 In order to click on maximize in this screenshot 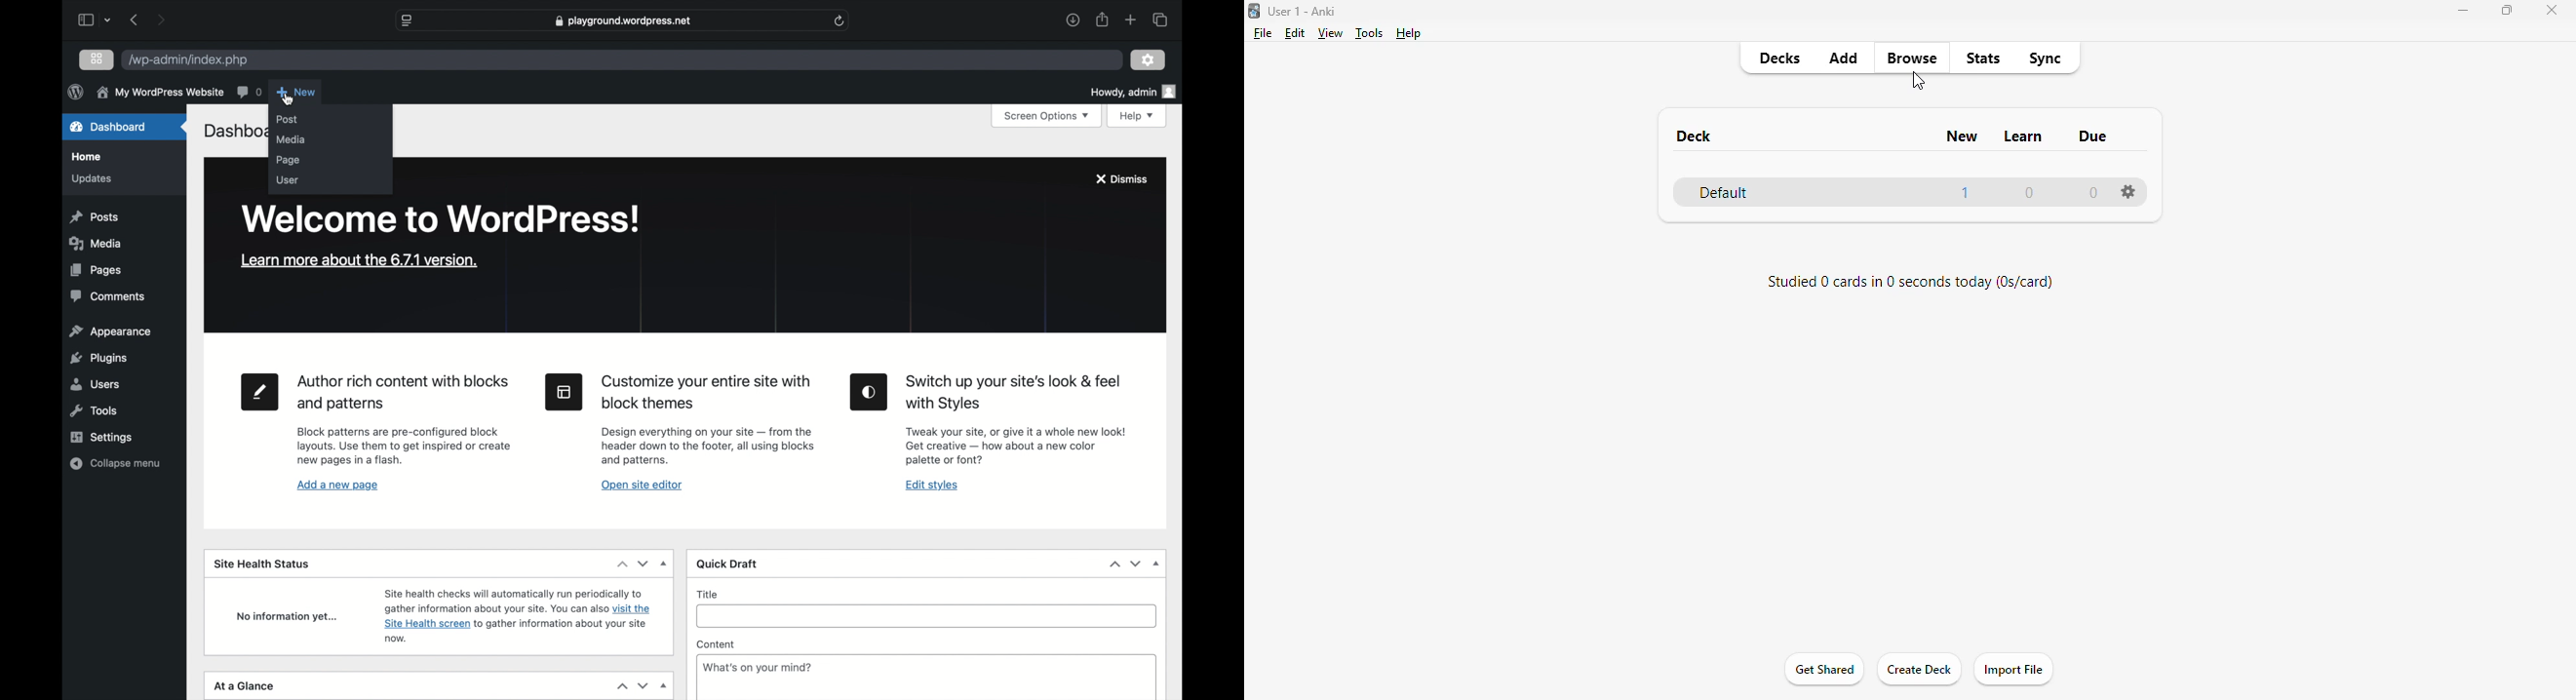, I will do `click(2507, 9)`.